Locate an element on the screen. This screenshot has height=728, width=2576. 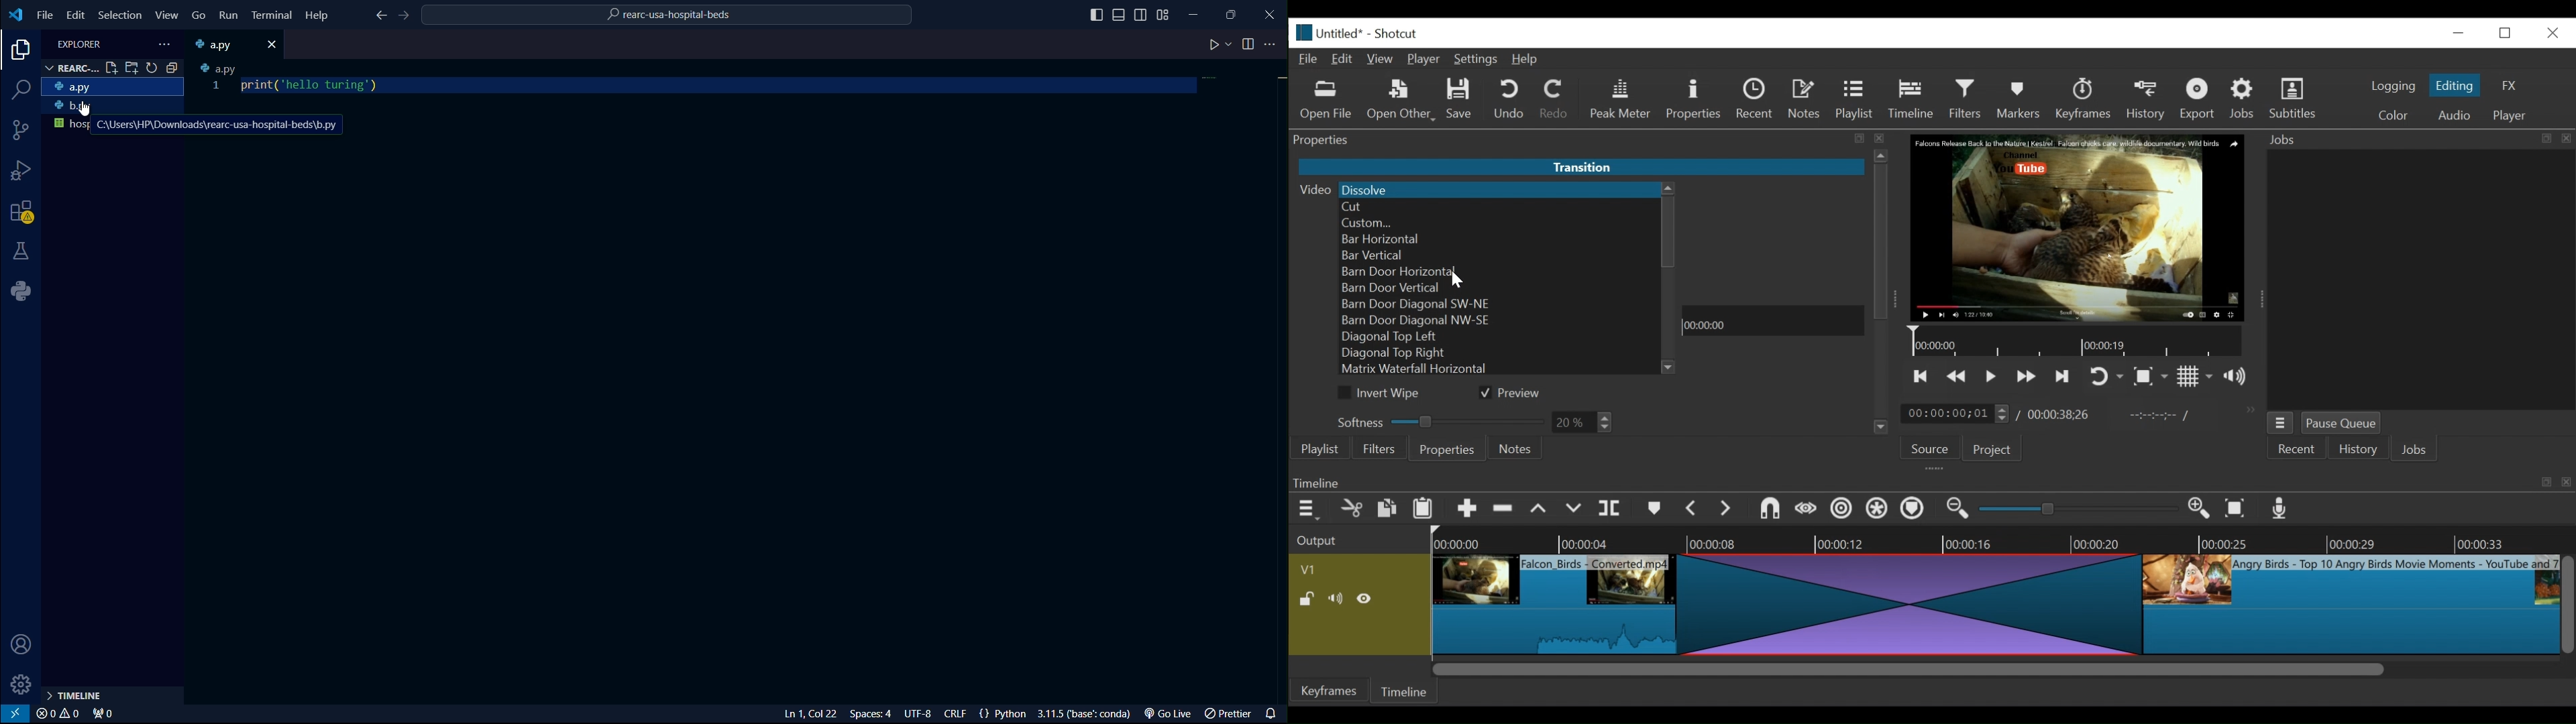
Zoom in is located at coordinates (2201, 509).